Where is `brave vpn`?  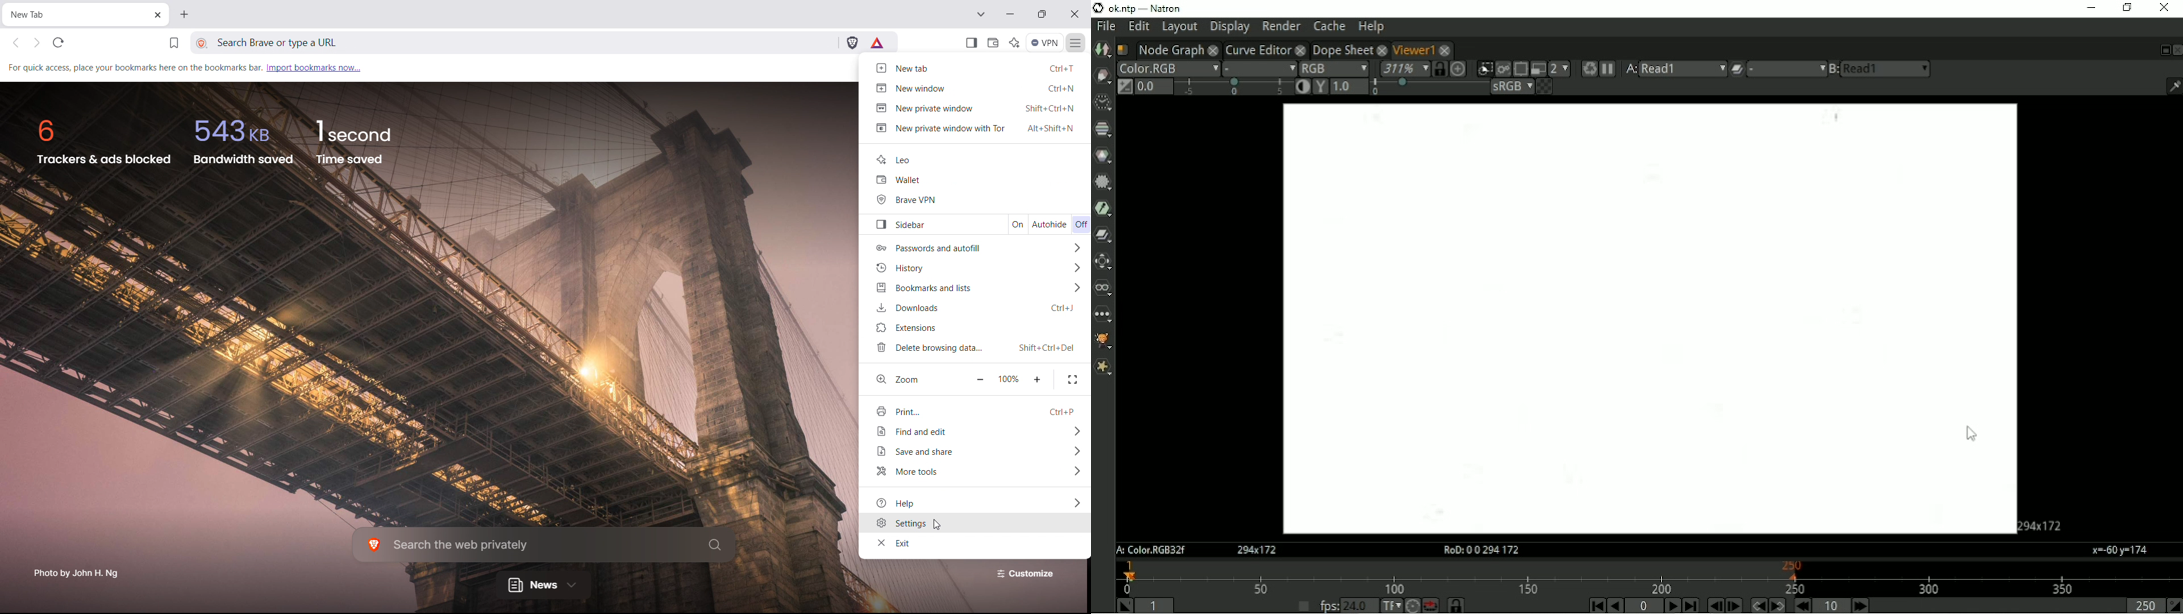 brave vpn is located at coordinates (976, 198).